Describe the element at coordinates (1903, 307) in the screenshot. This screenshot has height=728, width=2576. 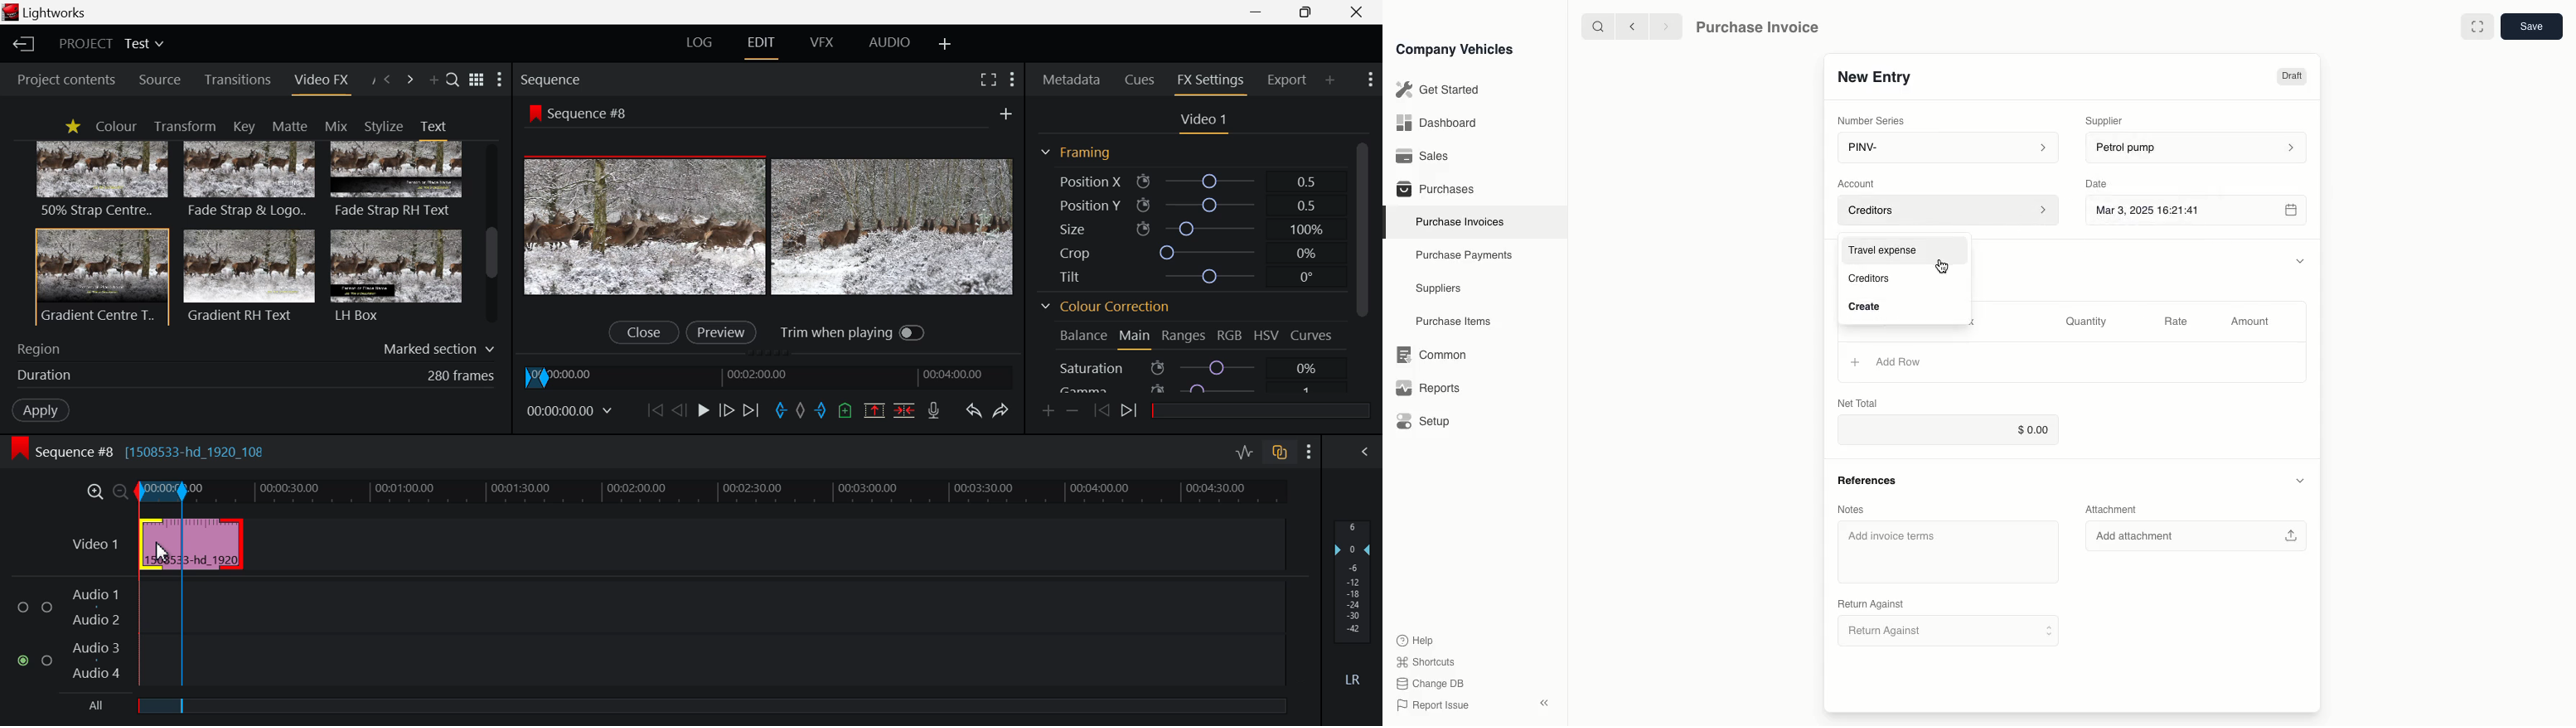
I see `Create` at that location.